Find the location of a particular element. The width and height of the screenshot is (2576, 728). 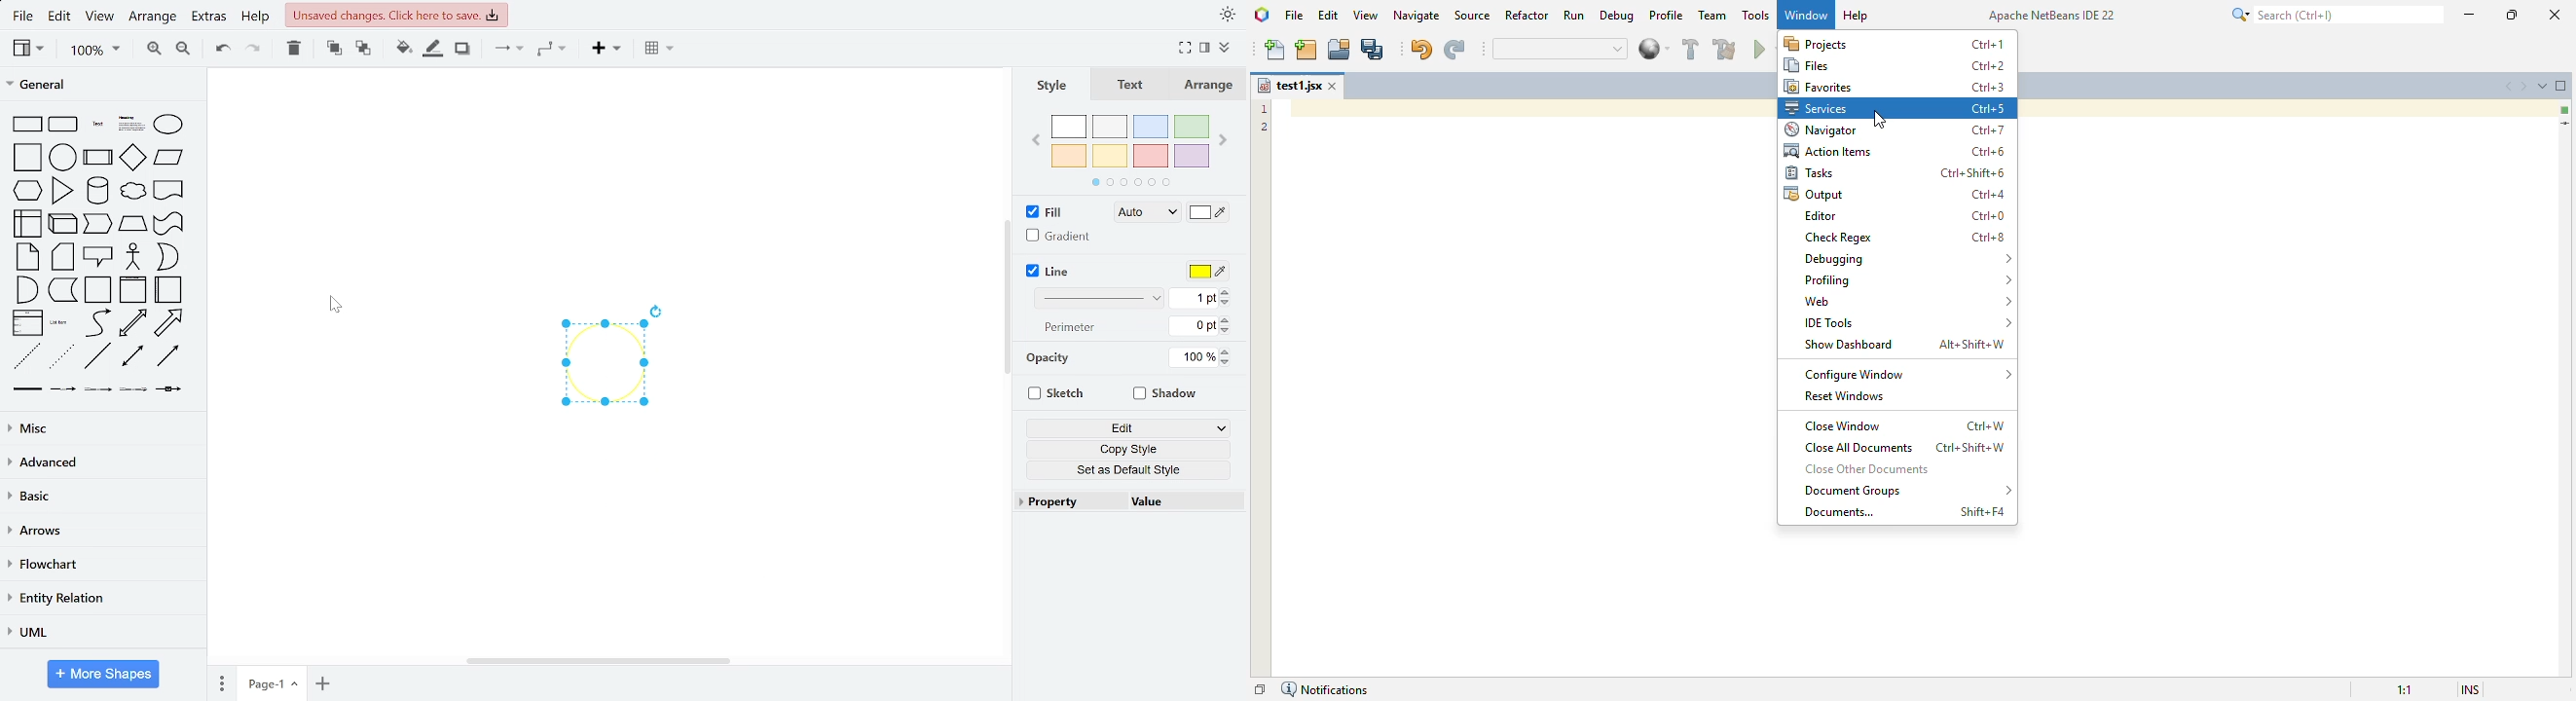

Apache NetBeans IDE 22 is located at coordinates (2050, 14).